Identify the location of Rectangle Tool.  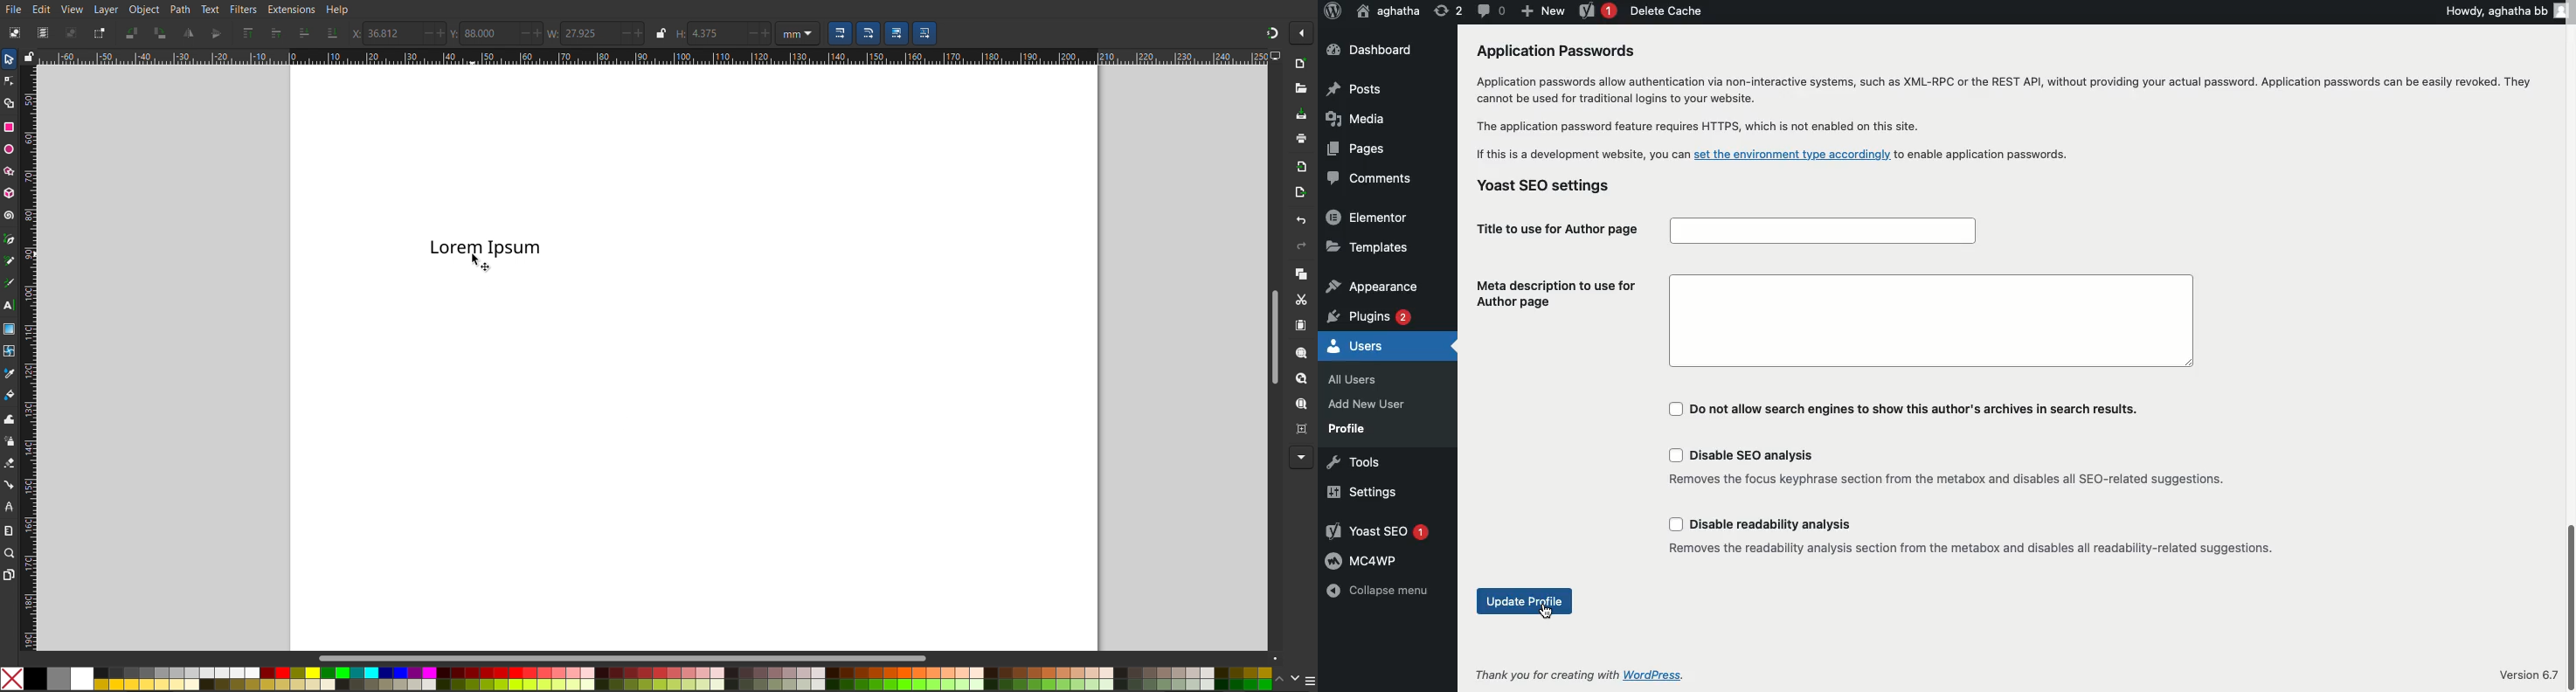
(10, 128).